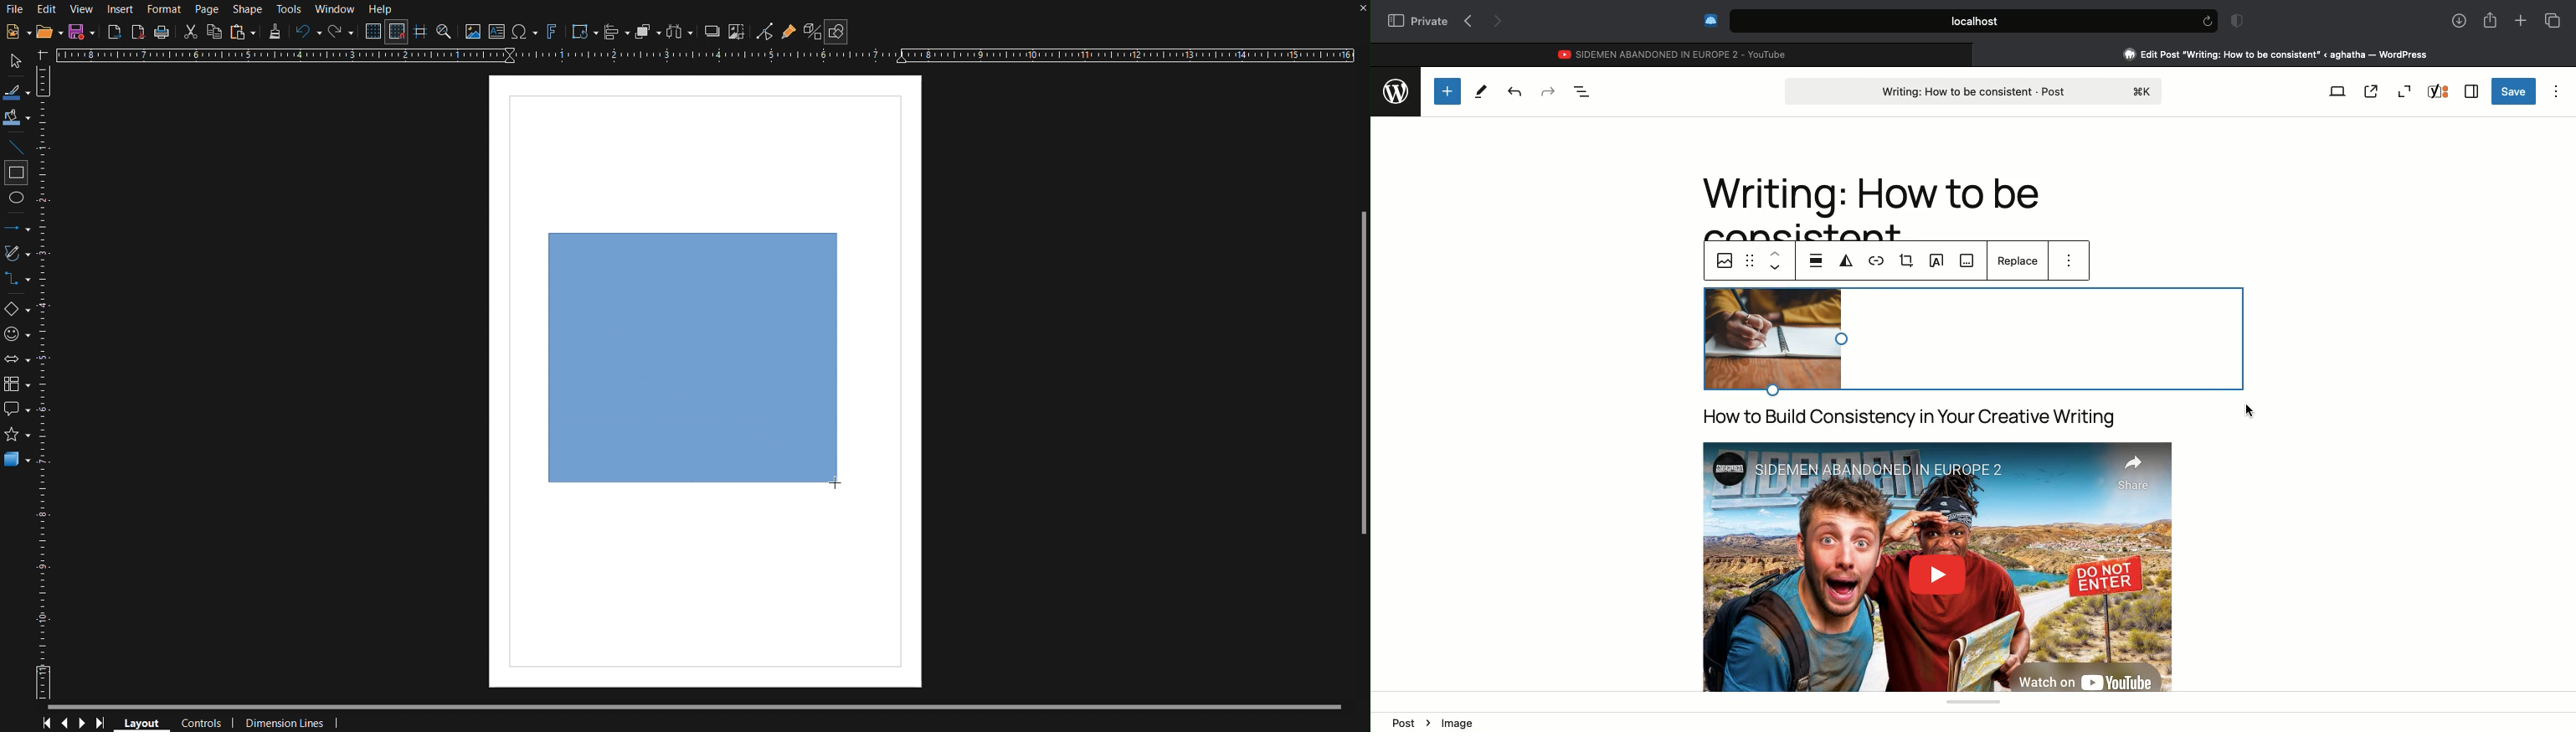 The width and height of the screenshot is (2576, 756). What do you see at coordinates (189, 31) in the screenshot?
I see `Cut` at bounding box center [189, 31].